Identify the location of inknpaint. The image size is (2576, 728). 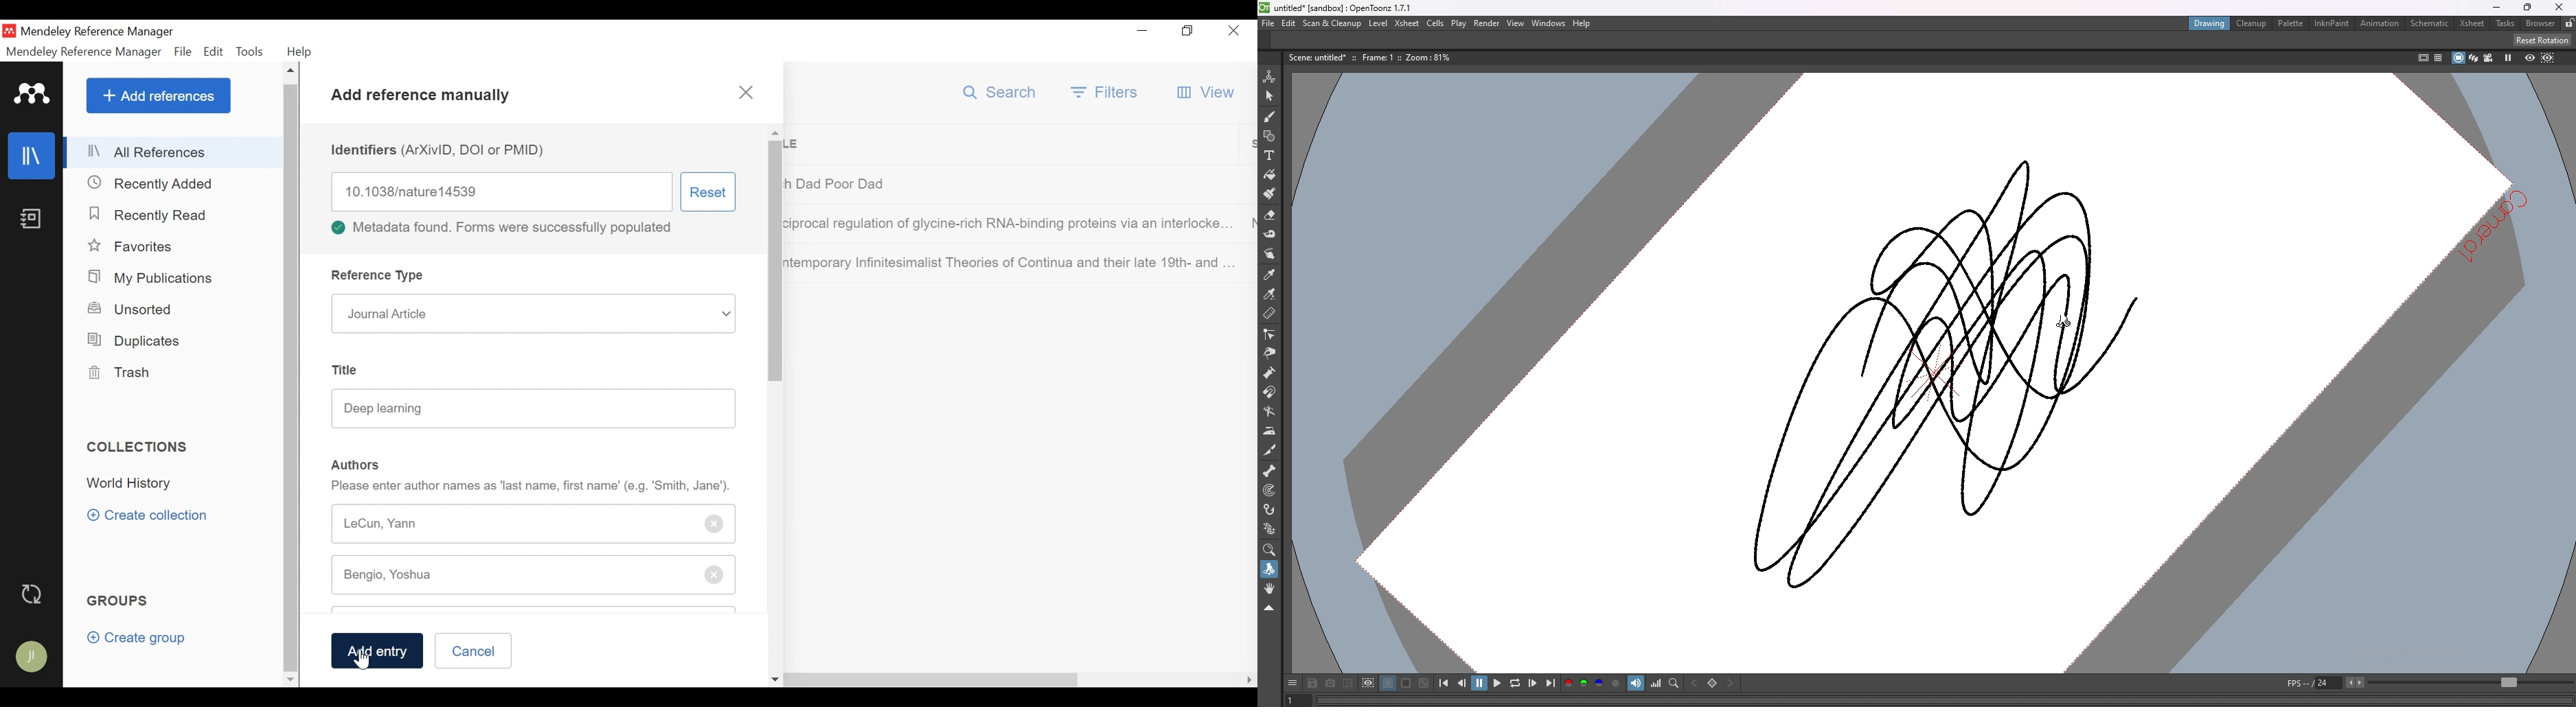
(2335, 23).